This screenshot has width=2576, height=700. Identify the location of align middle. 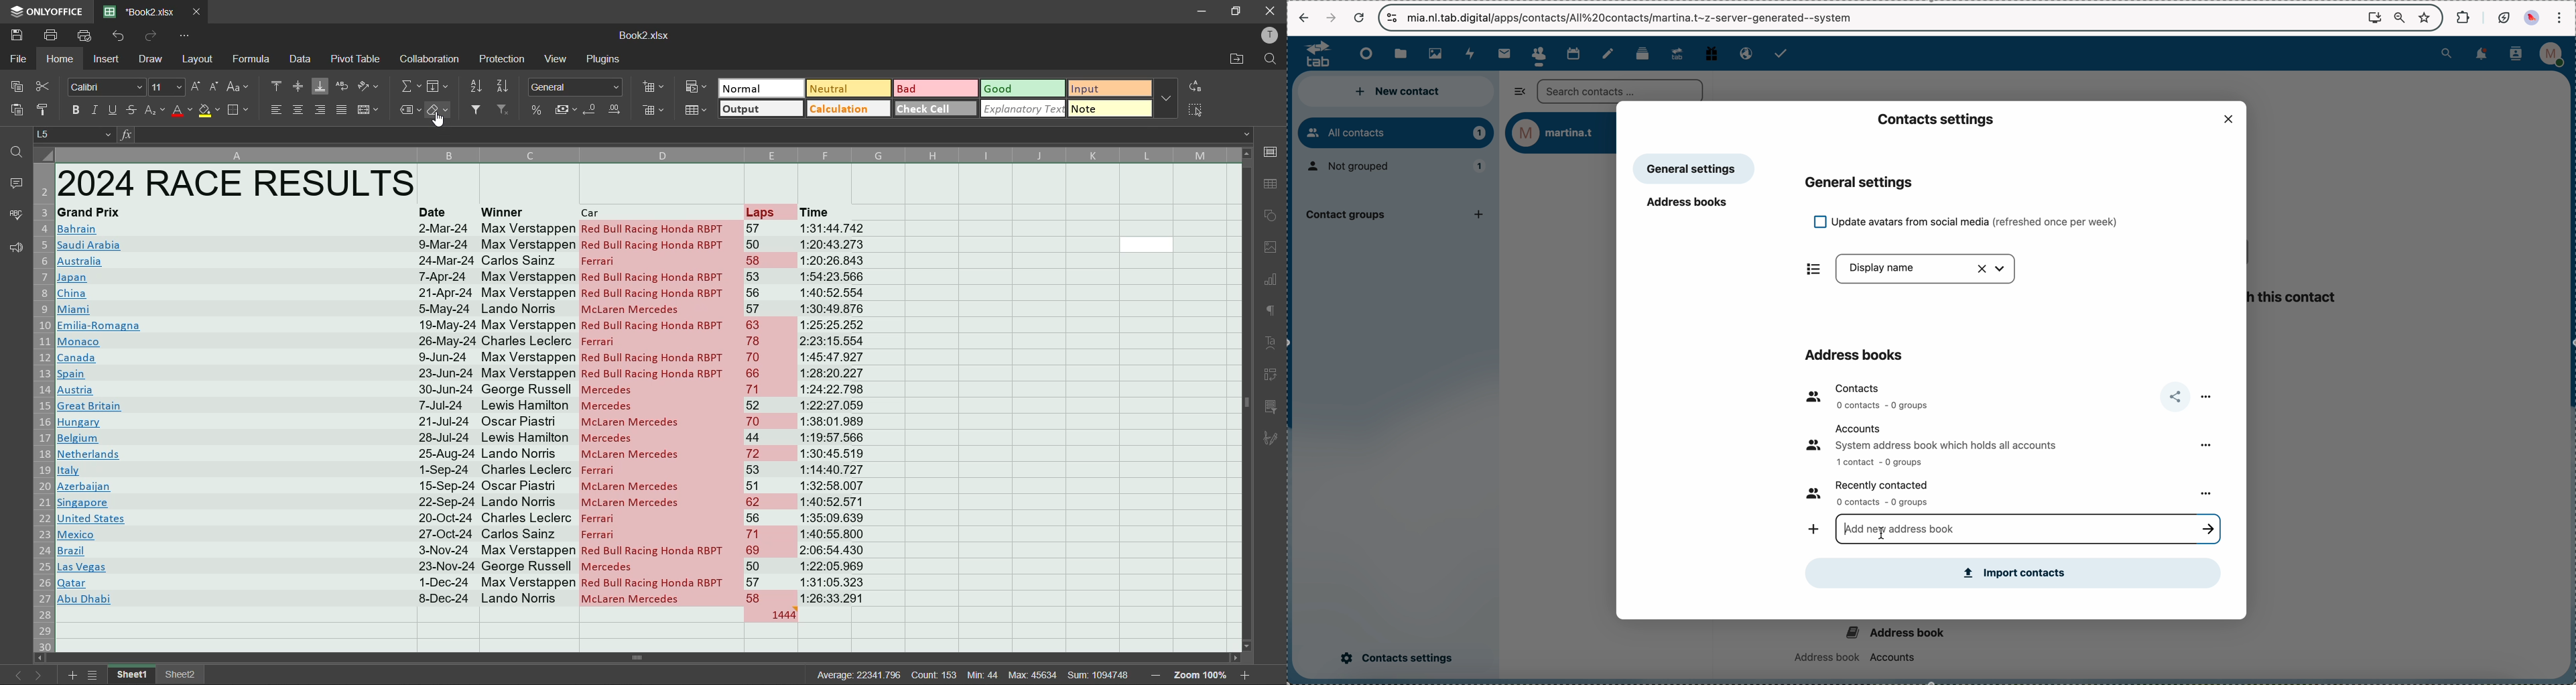
(300, 86).